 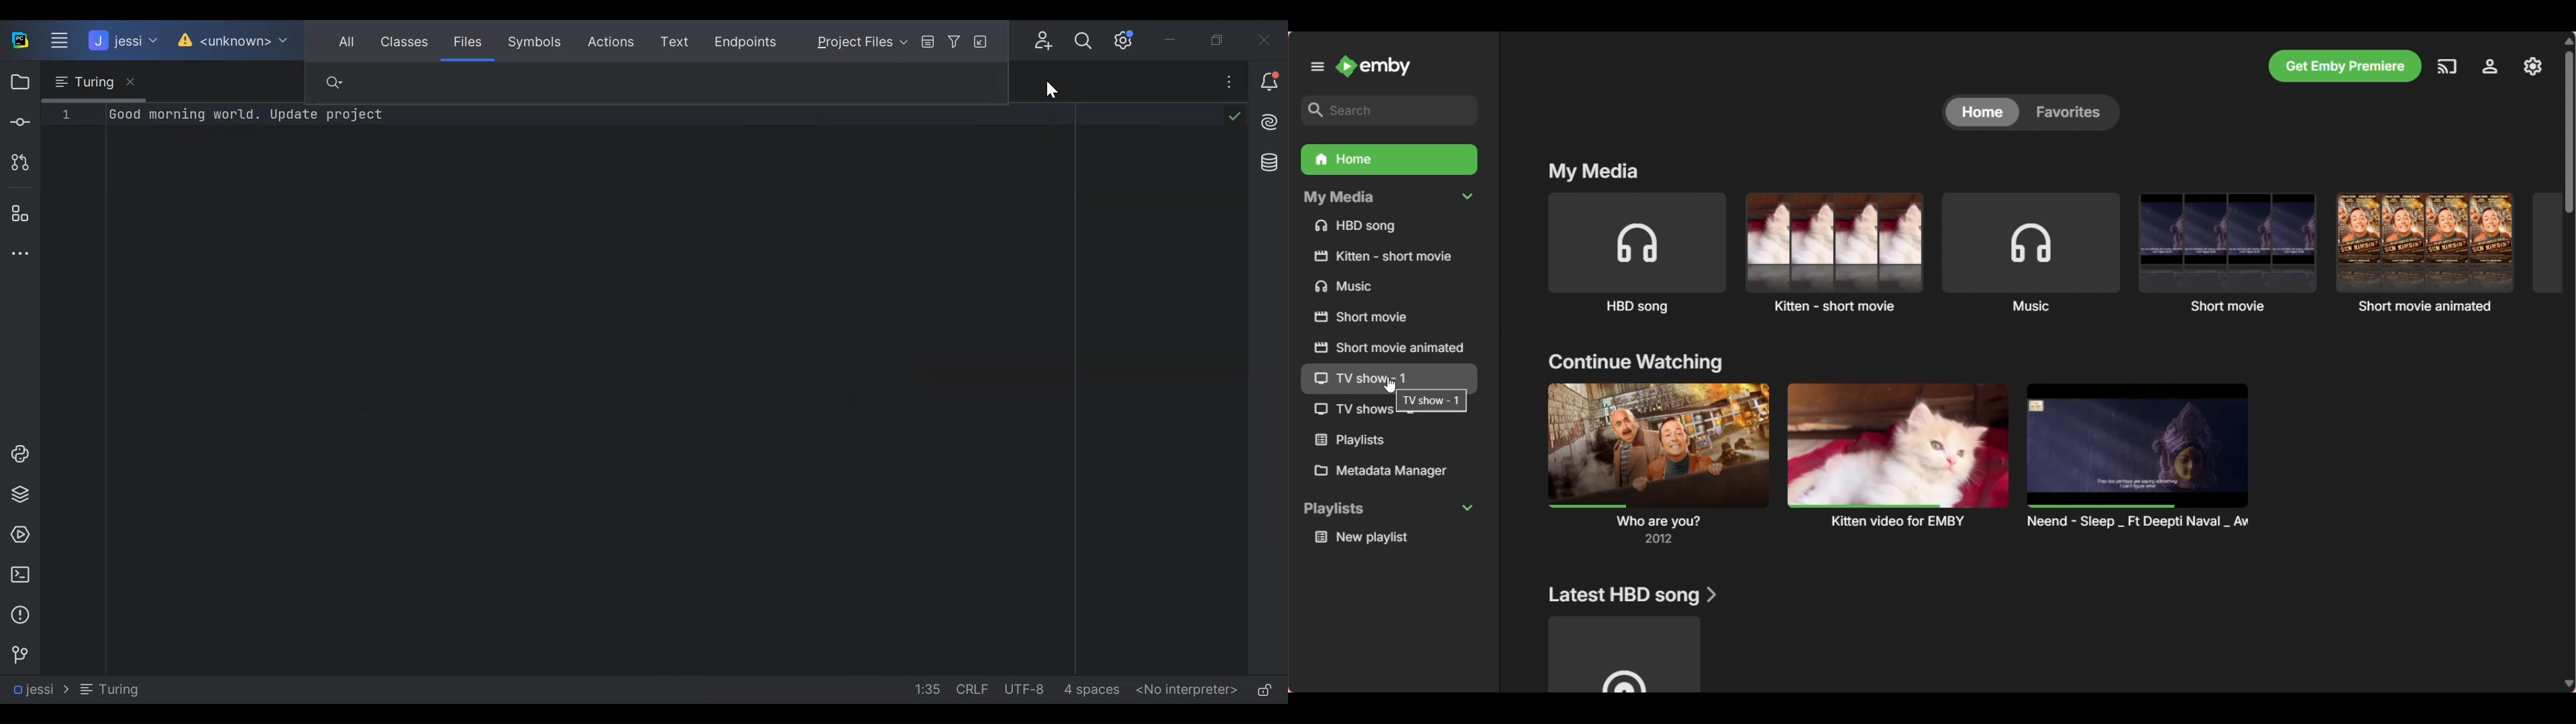 I want to click on Go to home, so click(x=1375, y=66).